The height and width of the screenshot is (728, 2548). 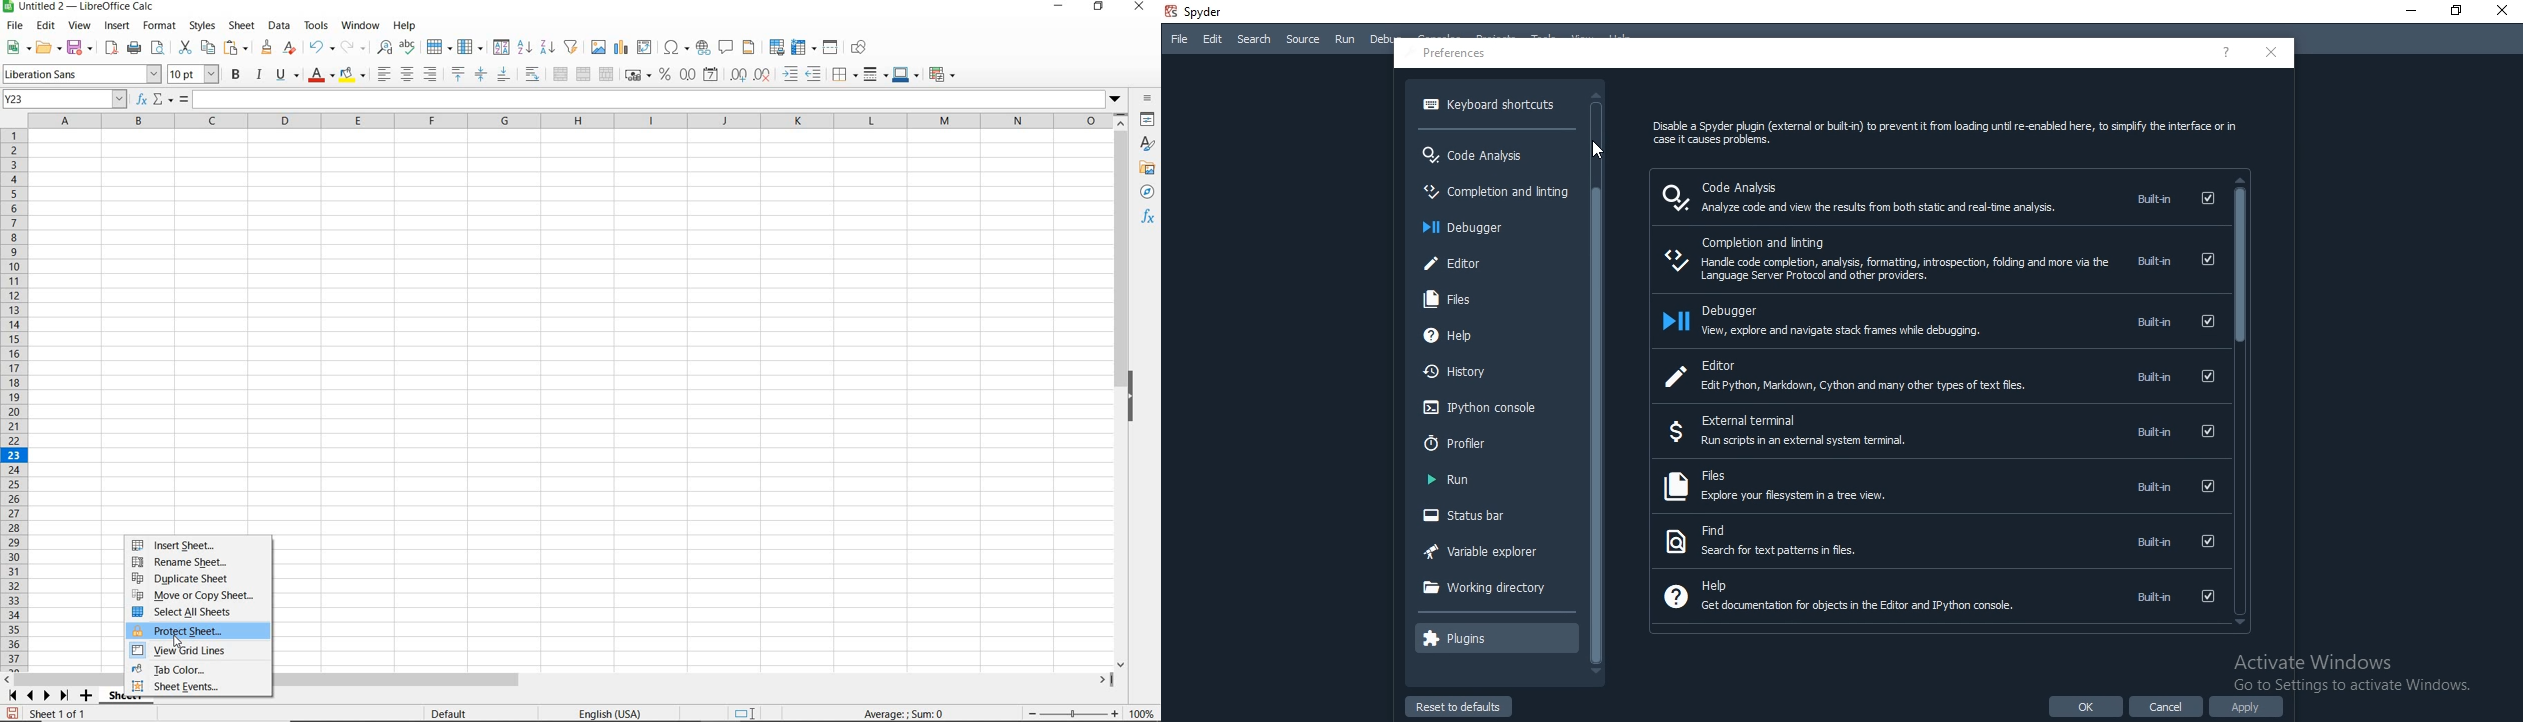 I want to click on ¥ Edit Python, Markdown, Cython and many other types of text files., so click(x=1854, y=386).